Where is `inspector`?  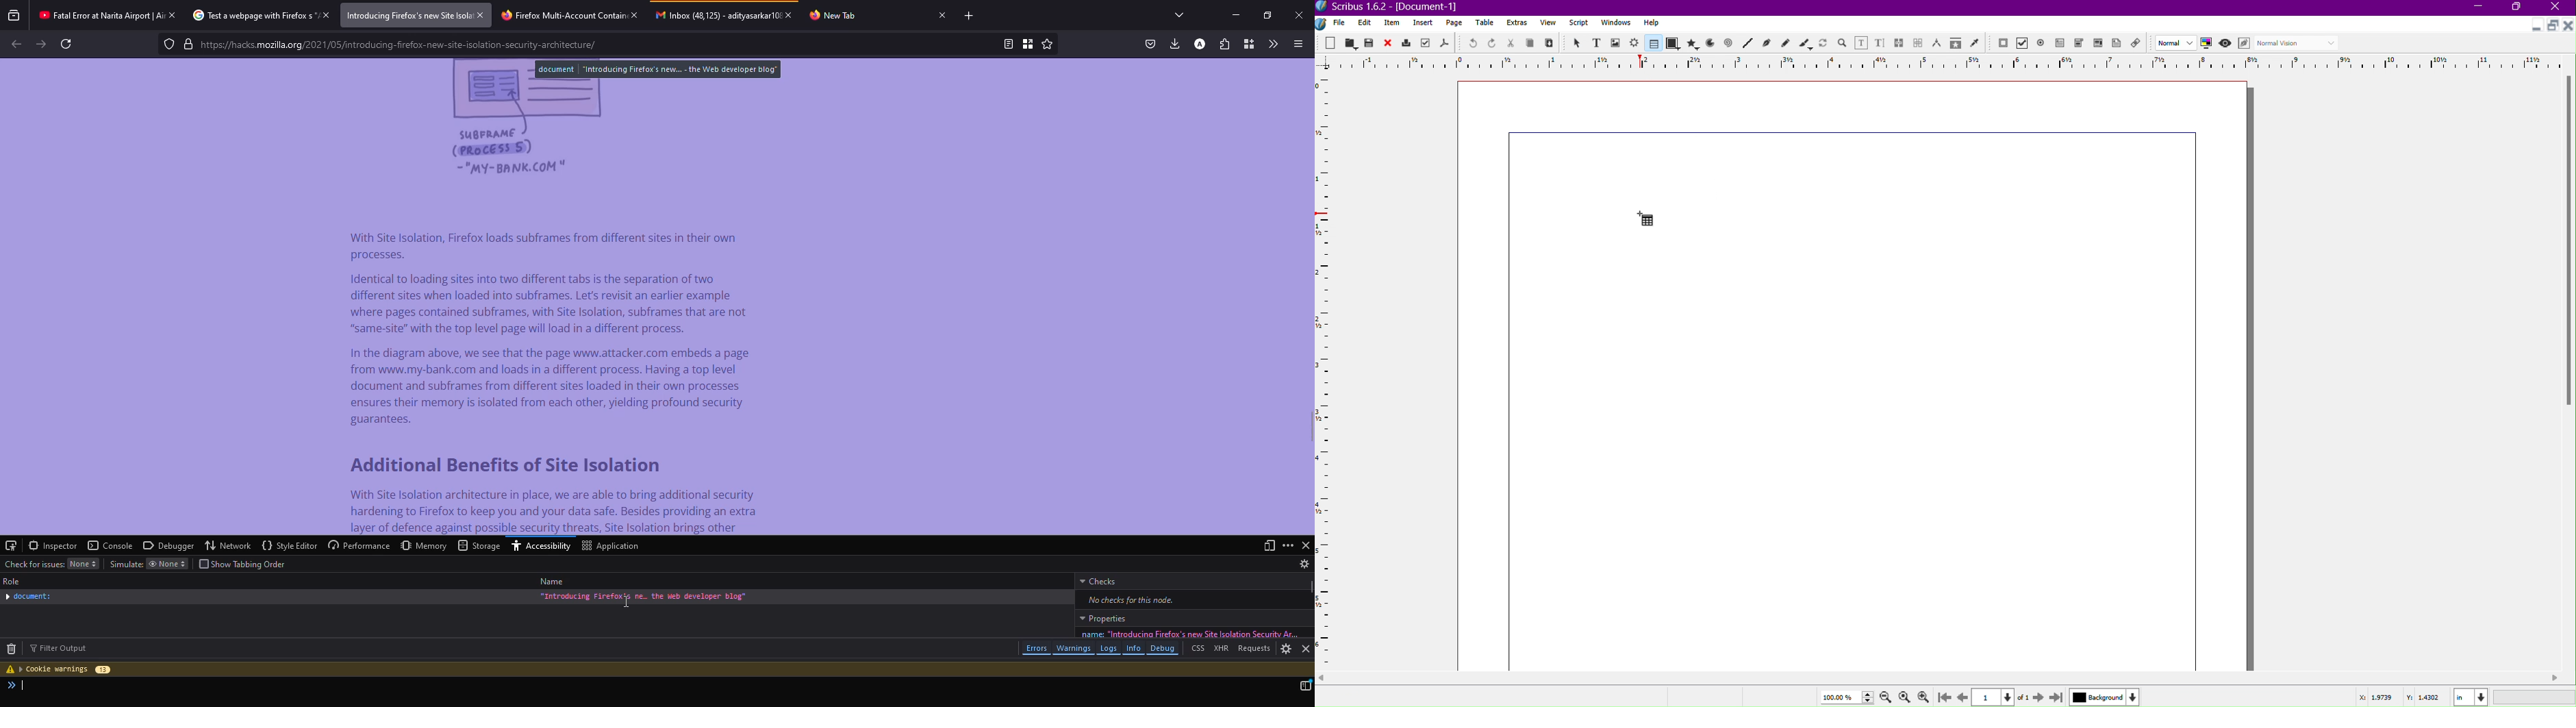 inspector is located at coordinates (52, 545).